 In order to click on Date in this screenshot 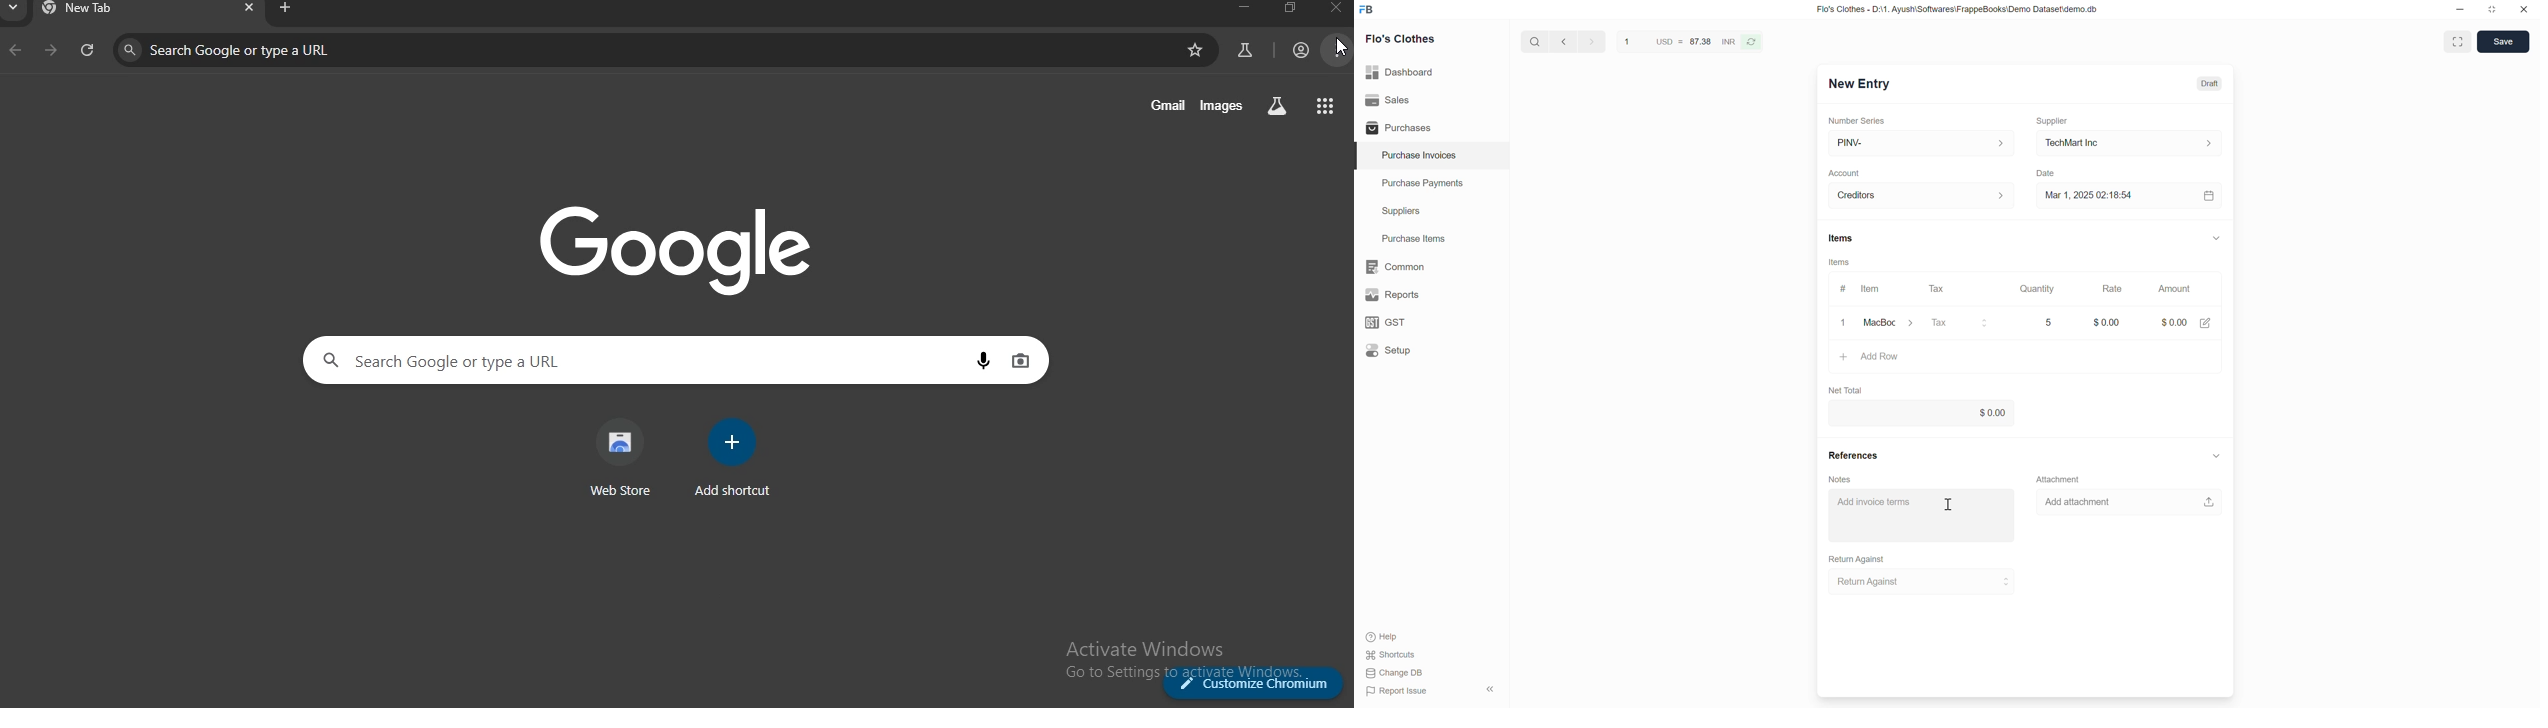, I will do `click(2046, 173)`.